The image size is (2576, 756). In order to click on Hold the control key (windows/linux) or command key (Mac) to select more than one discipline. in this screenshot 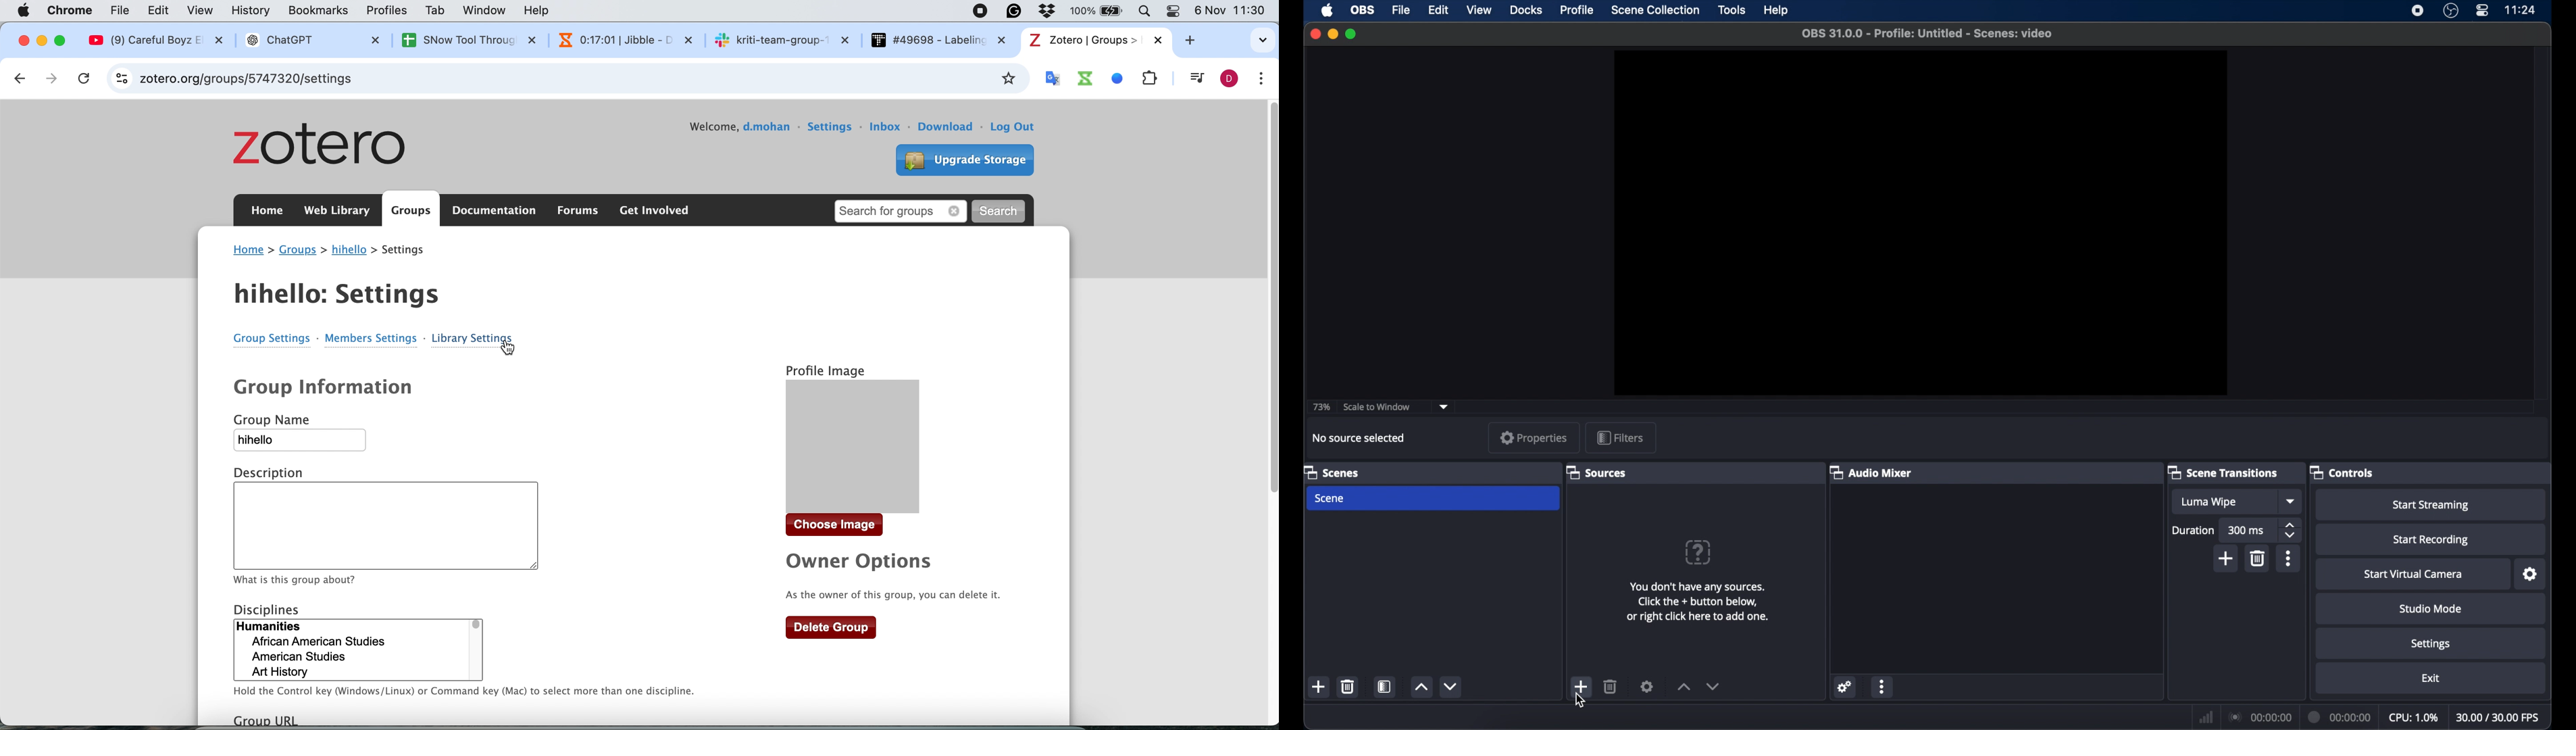, I will do `click(464, 696)`.